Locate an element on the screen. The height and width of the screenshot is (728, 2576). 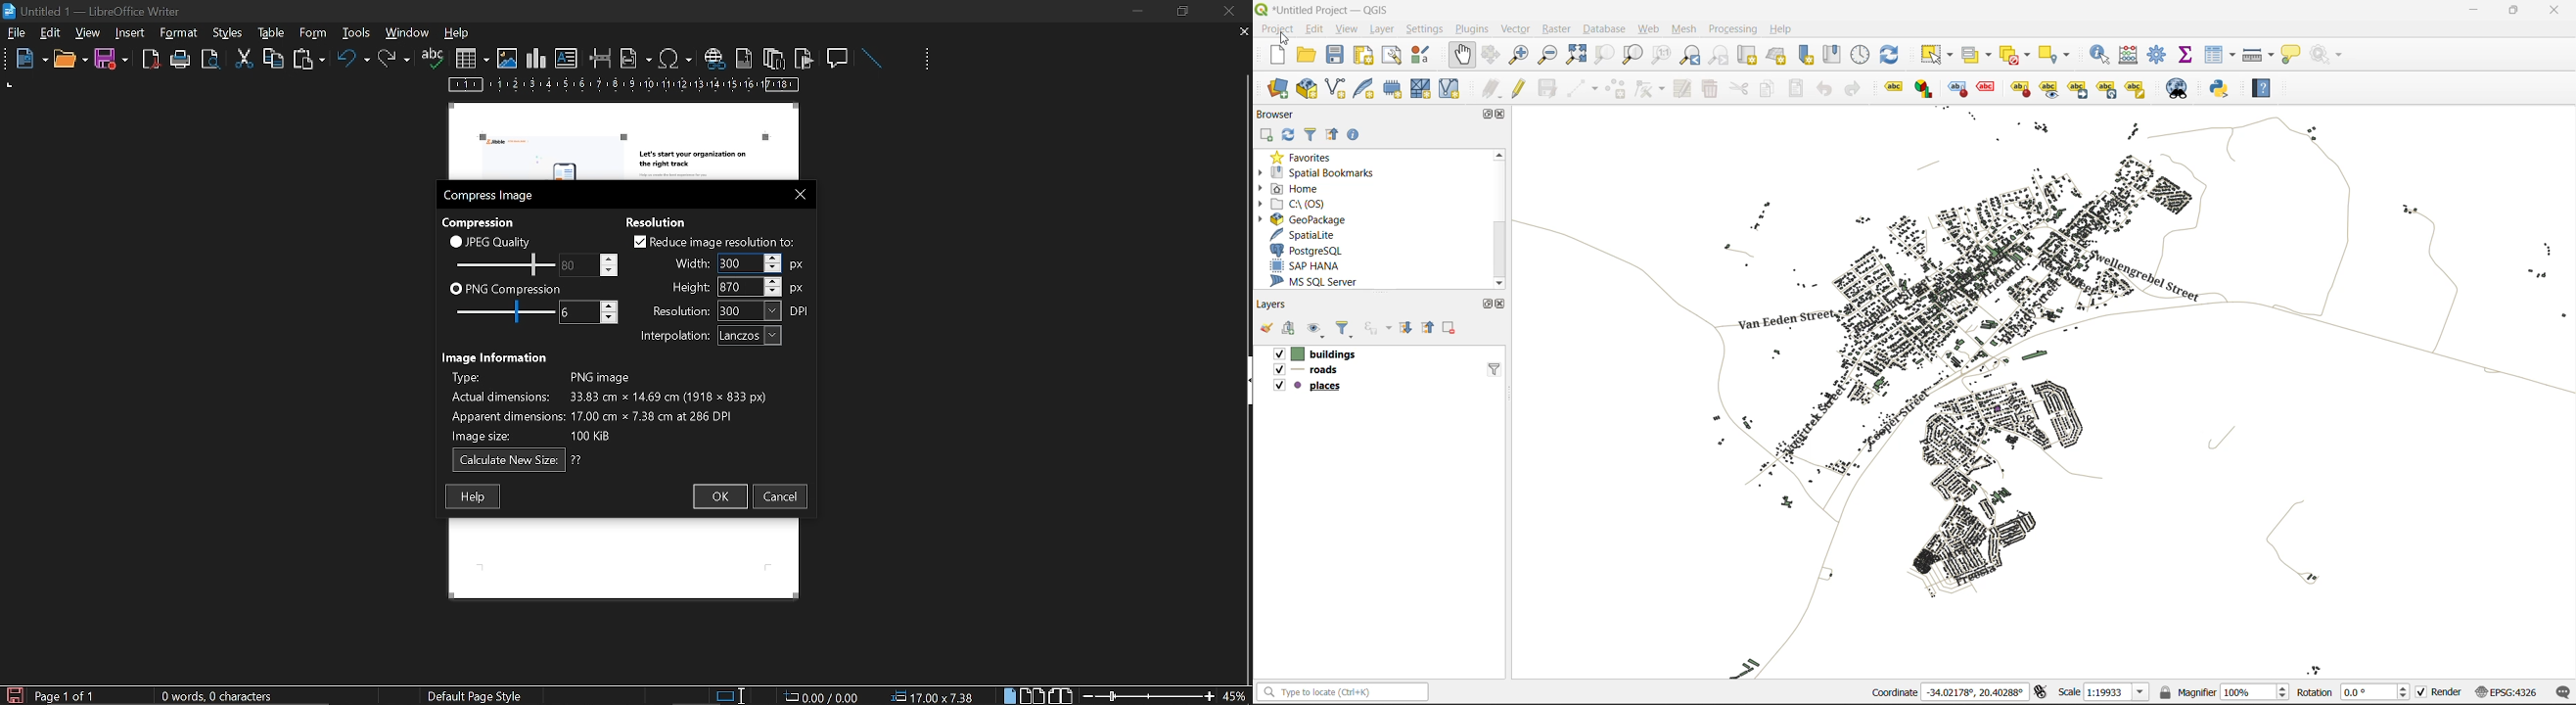
tools is located at coordinates (182, 33).